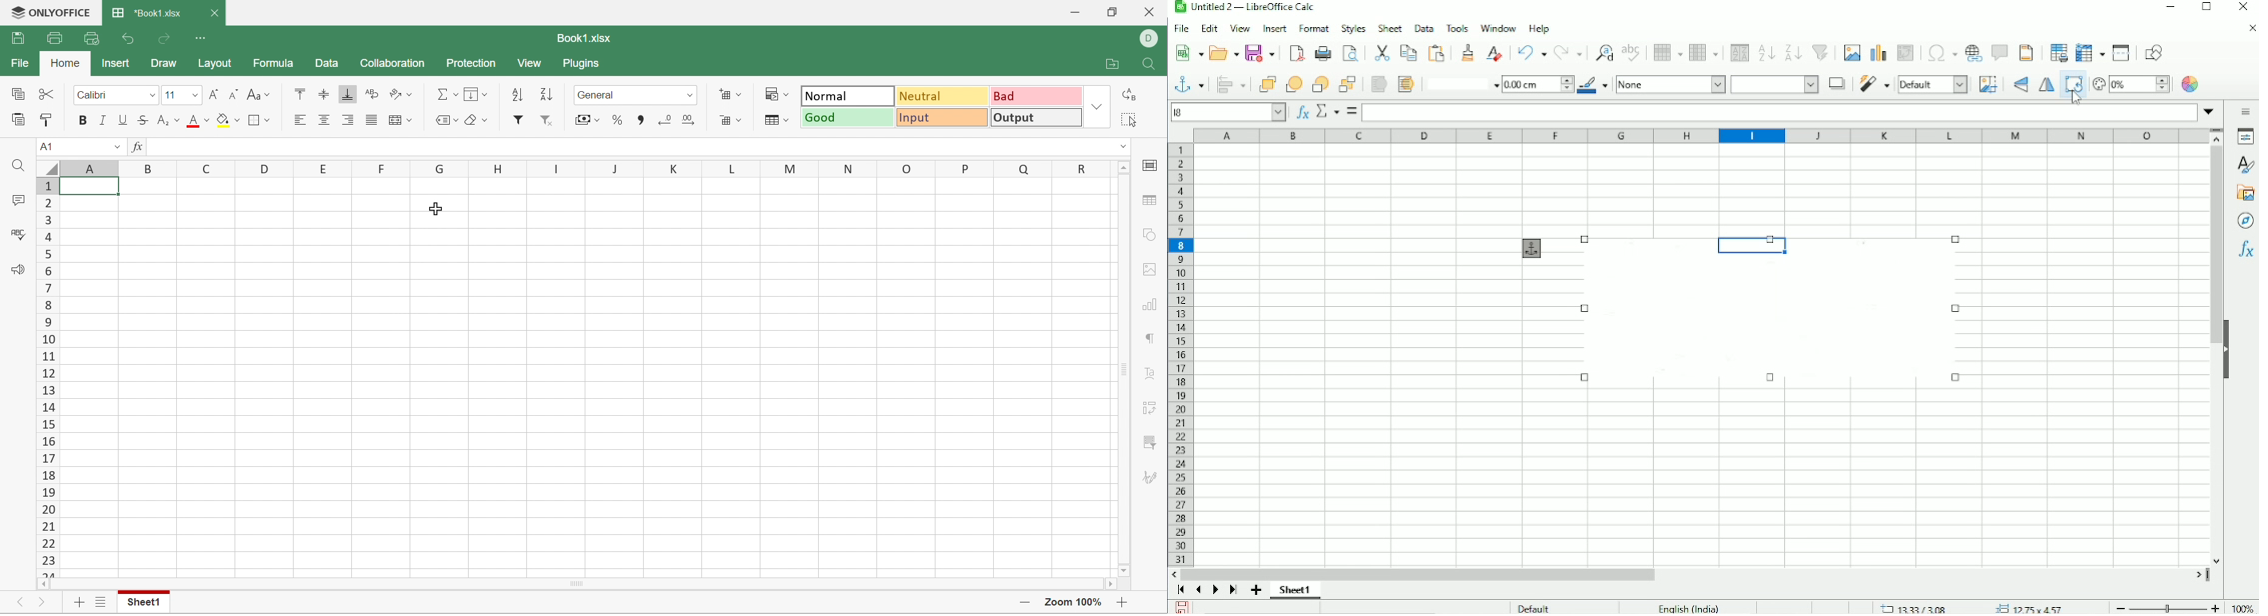 The width and height of the screenshot is (2268, 616). Describe the element at coordinates (1182, 607) in the screenshot. I see `Save` at that location.